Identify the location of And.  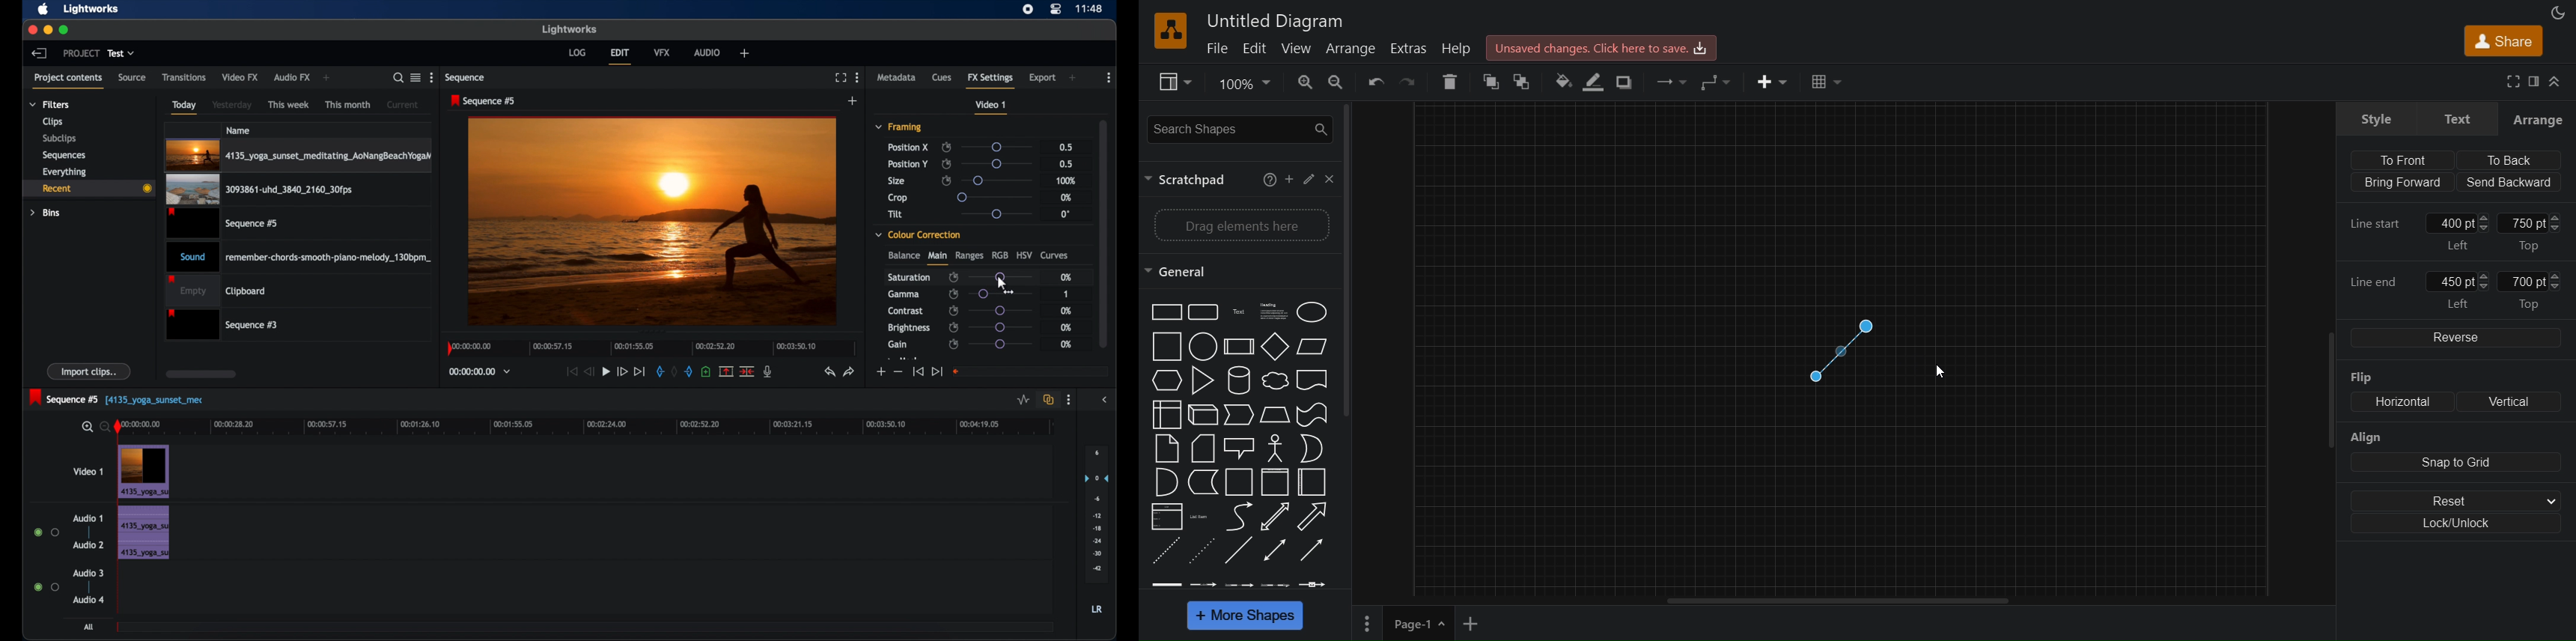
(1165, 481).